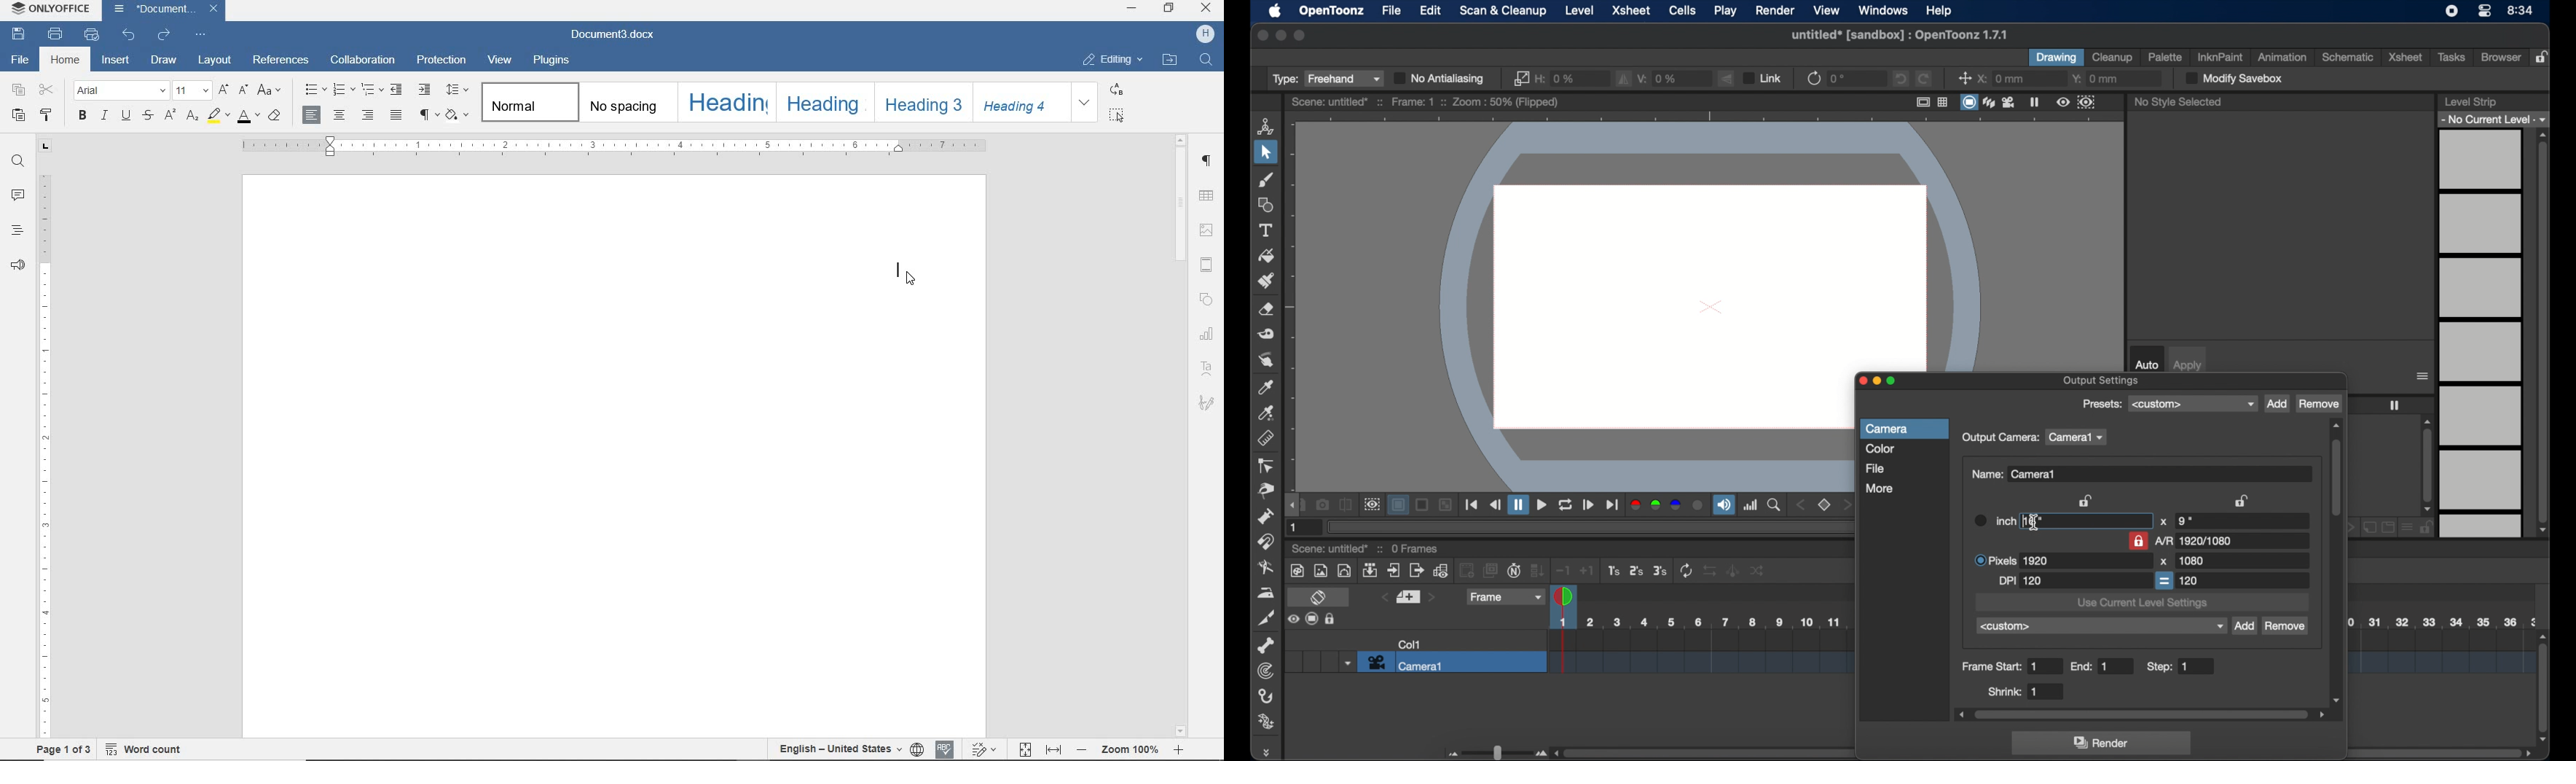 The height and width of the screenshot is (784, 2576). Describe the element at coordinates (168, 10) in the screenshot. I see `DOCUMENT` at that location.